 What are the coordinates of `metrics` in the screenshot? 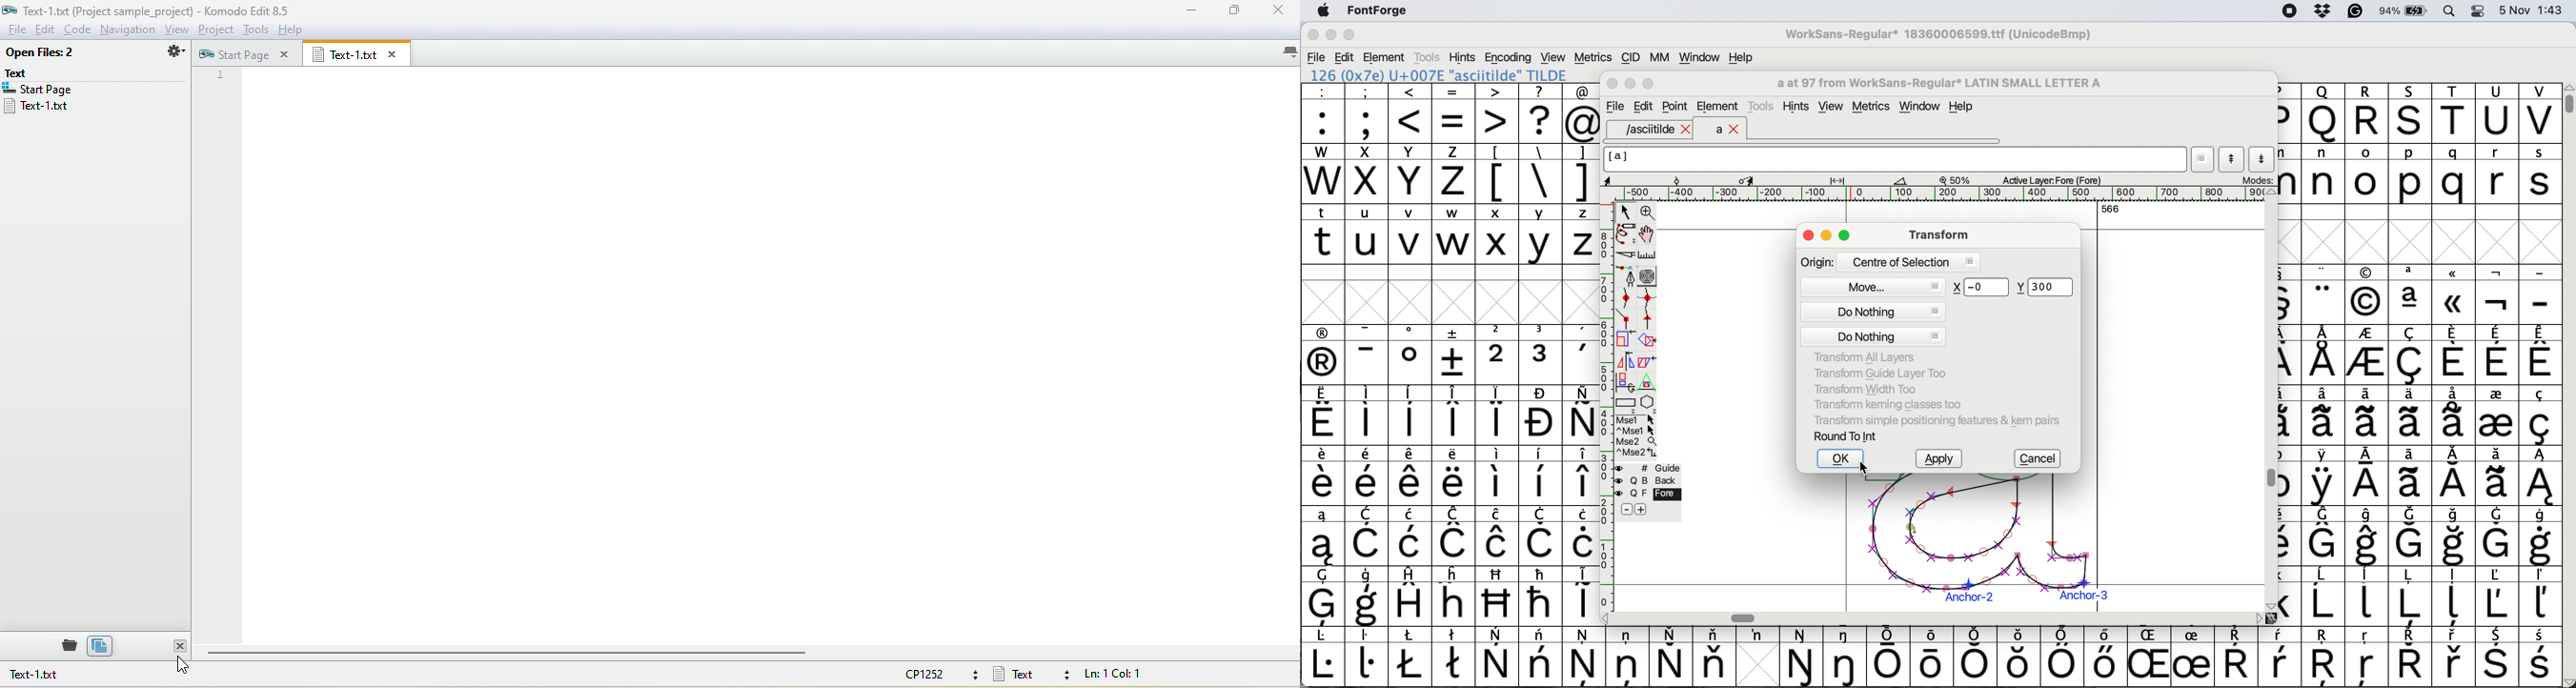 It's located at (1875, 107).